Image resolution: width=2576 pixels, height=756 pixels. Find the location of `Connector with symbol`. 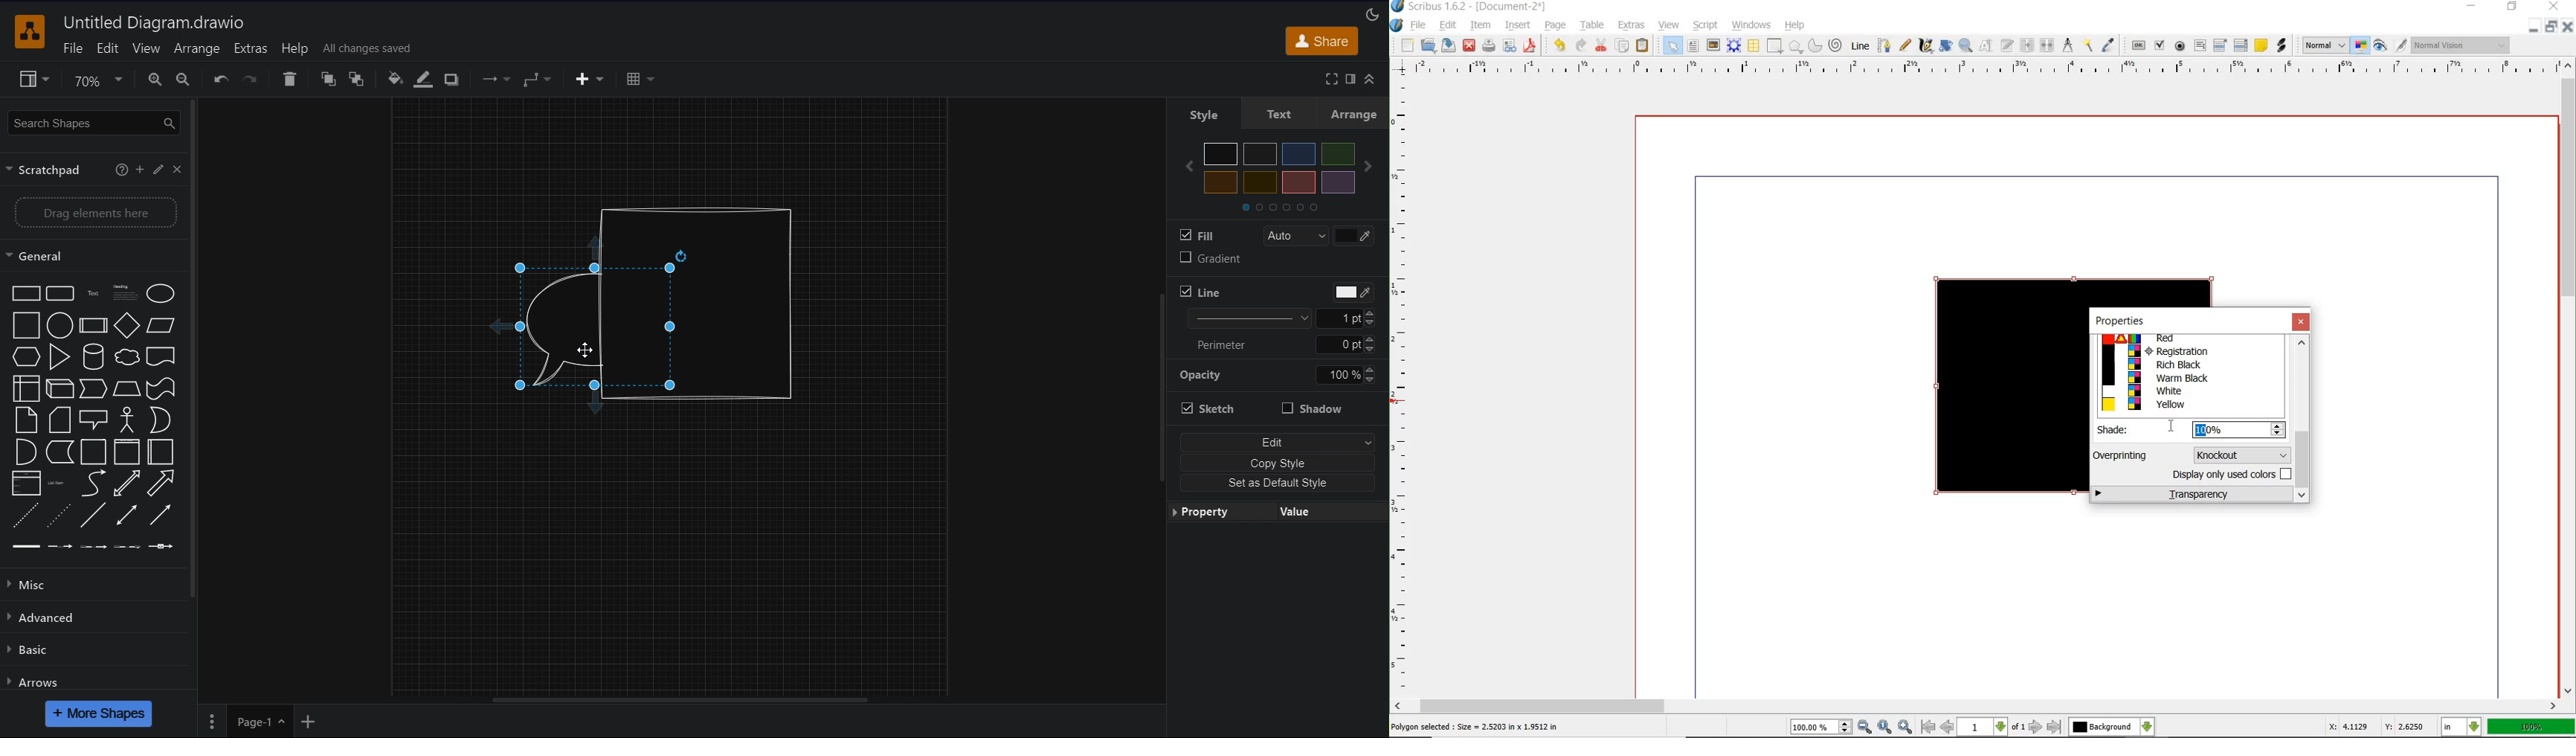

Connector with symbol is located at coordinates (161, 546).